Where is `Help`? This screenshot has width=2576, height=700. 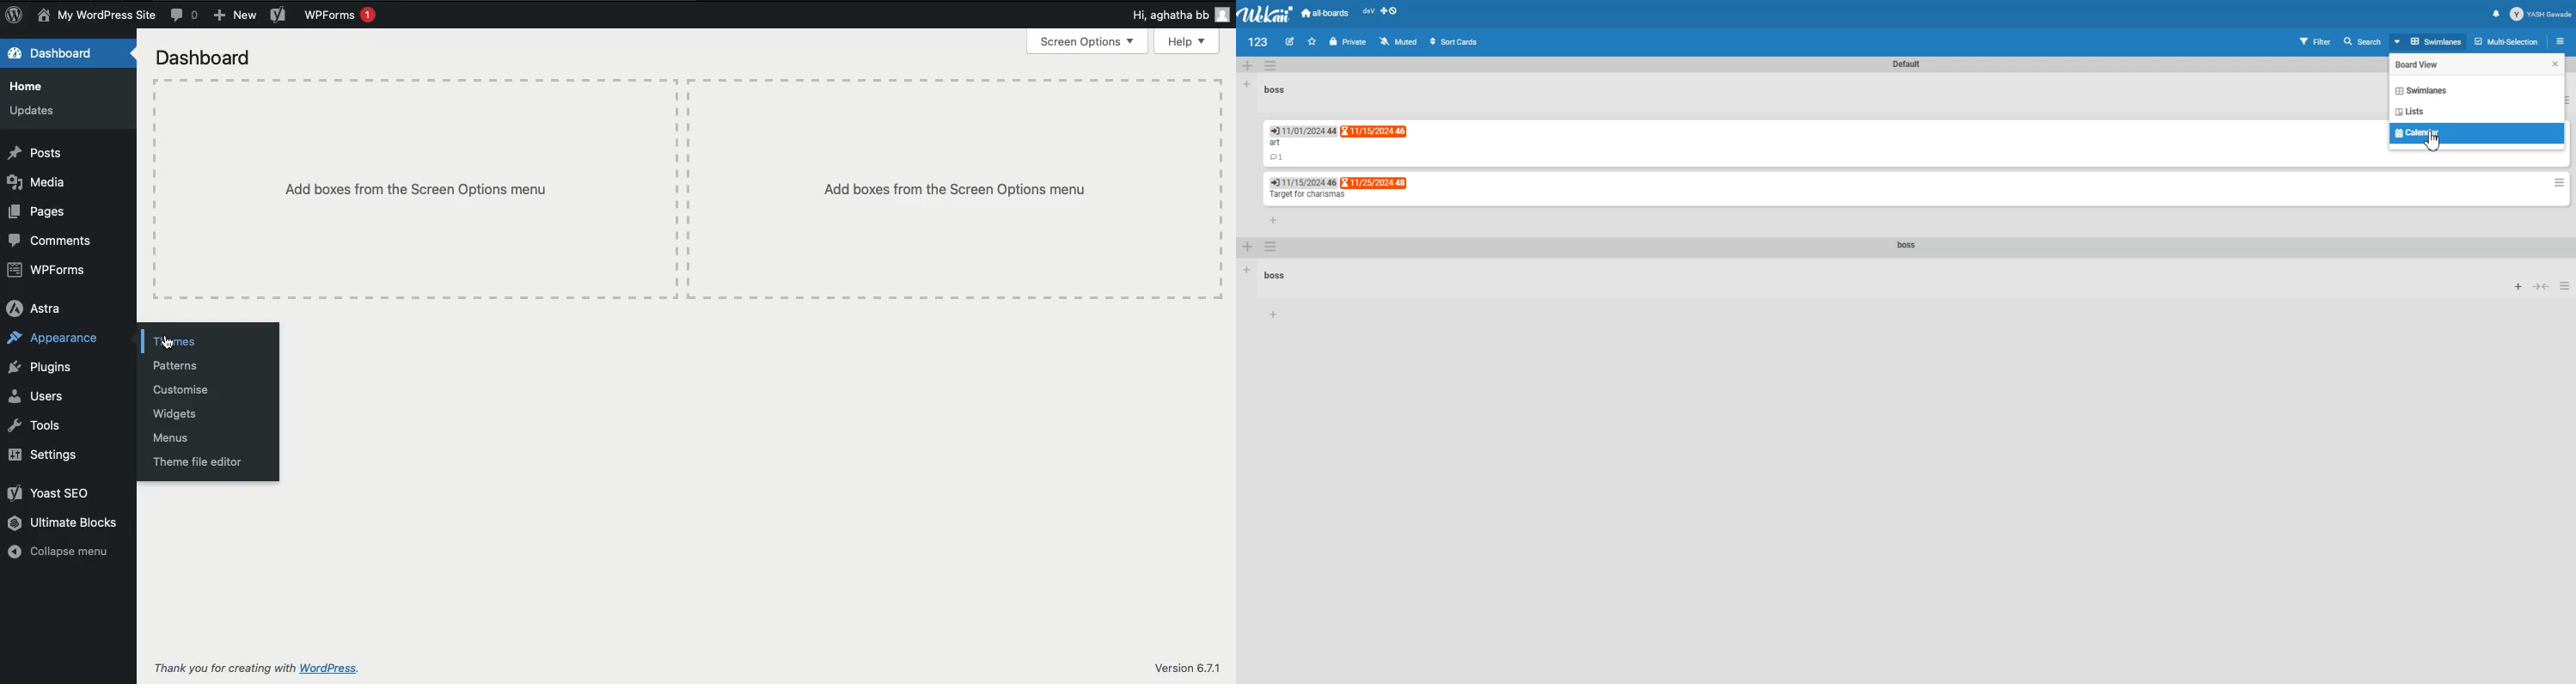
Help is located at coordinates (1188, 41).